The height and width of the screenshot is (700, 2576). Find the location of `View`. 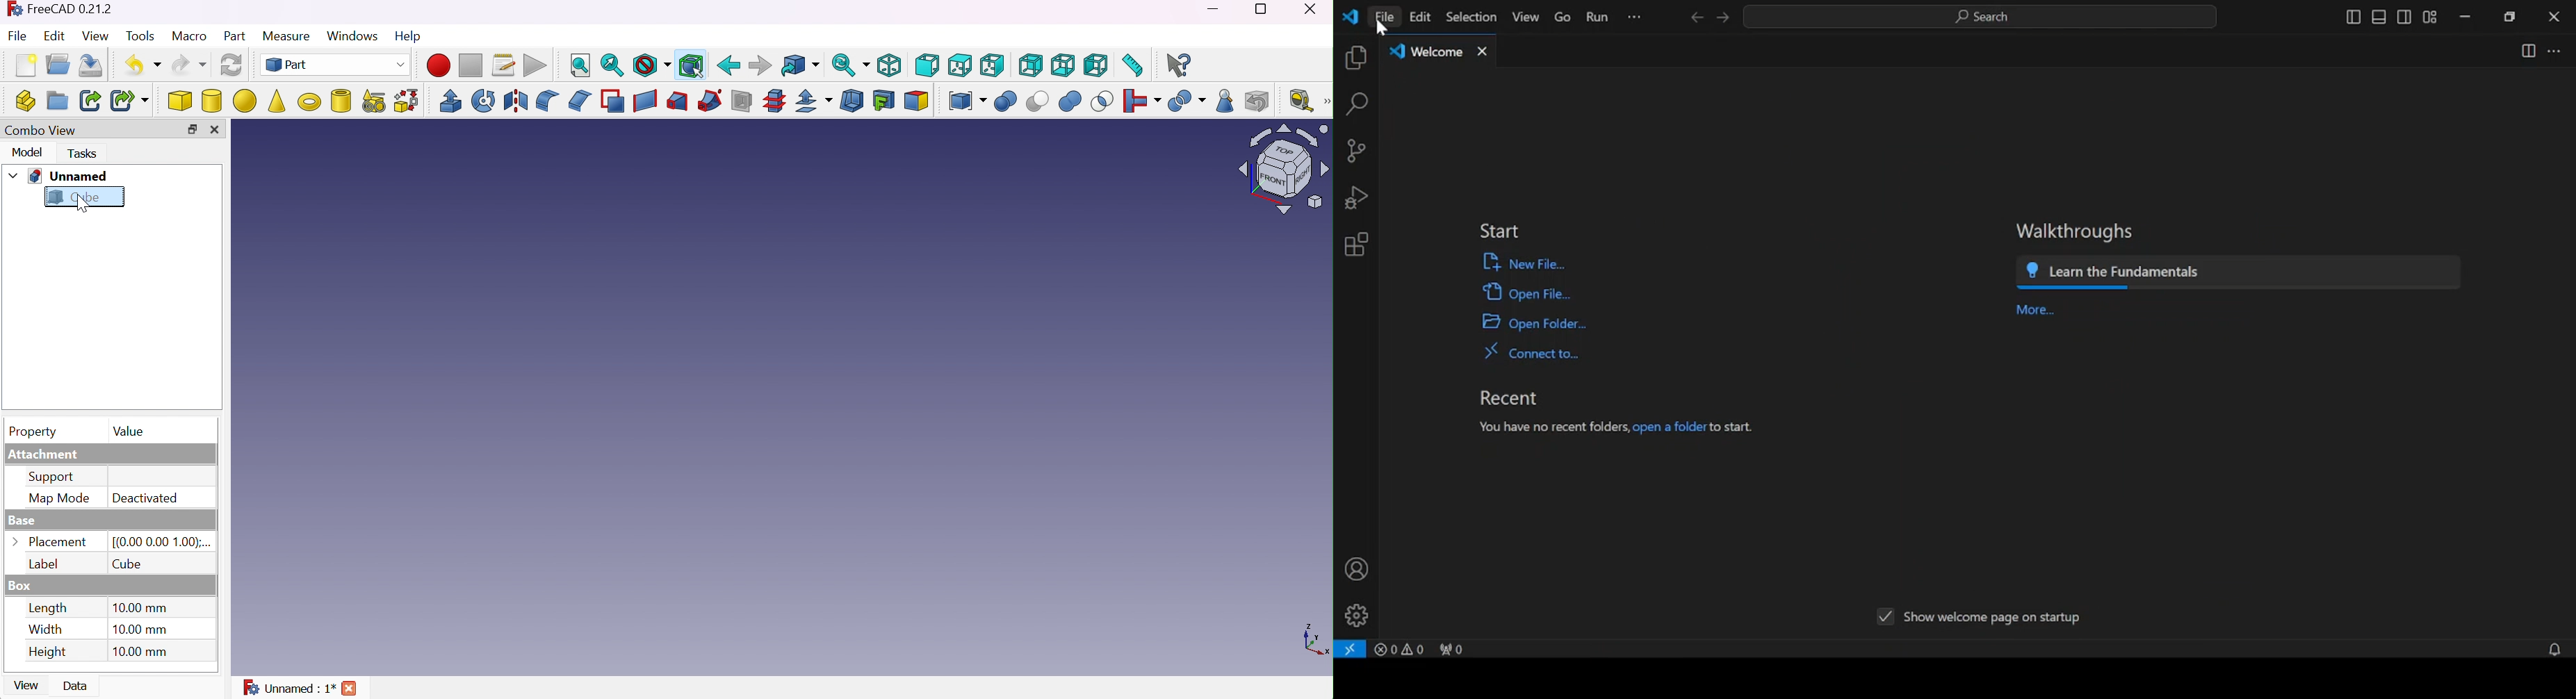

View is located at coordinates (24, 687).